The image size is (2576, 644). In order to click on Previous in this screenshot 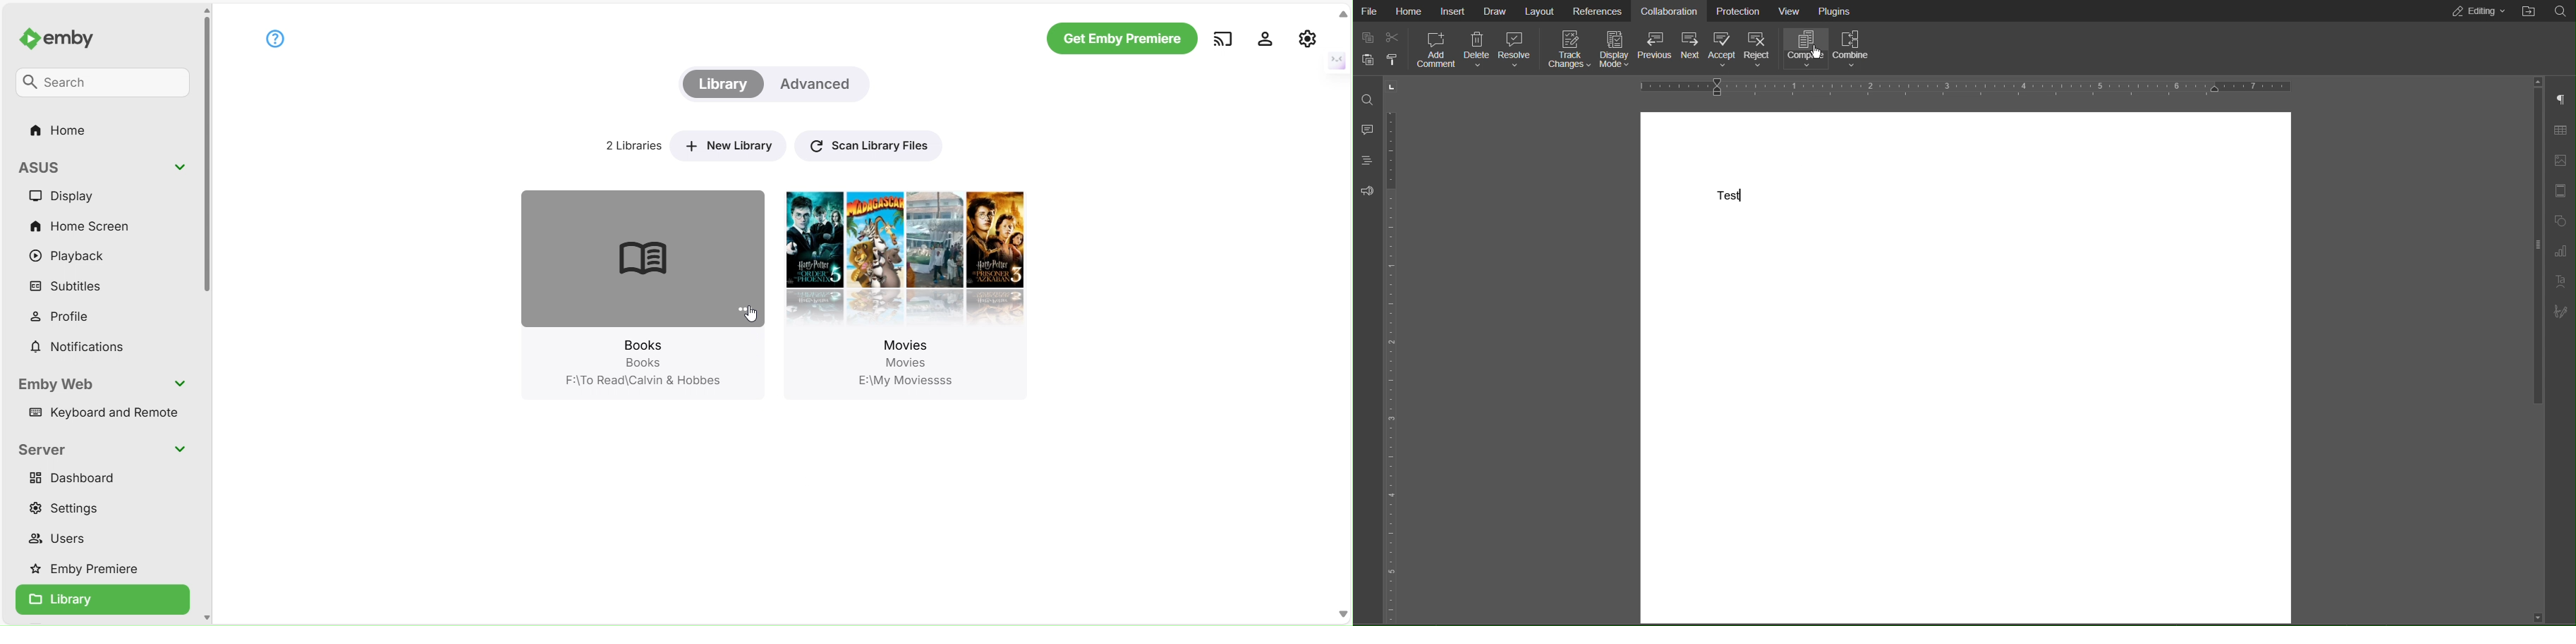, I will do `click(1657, 46)`.